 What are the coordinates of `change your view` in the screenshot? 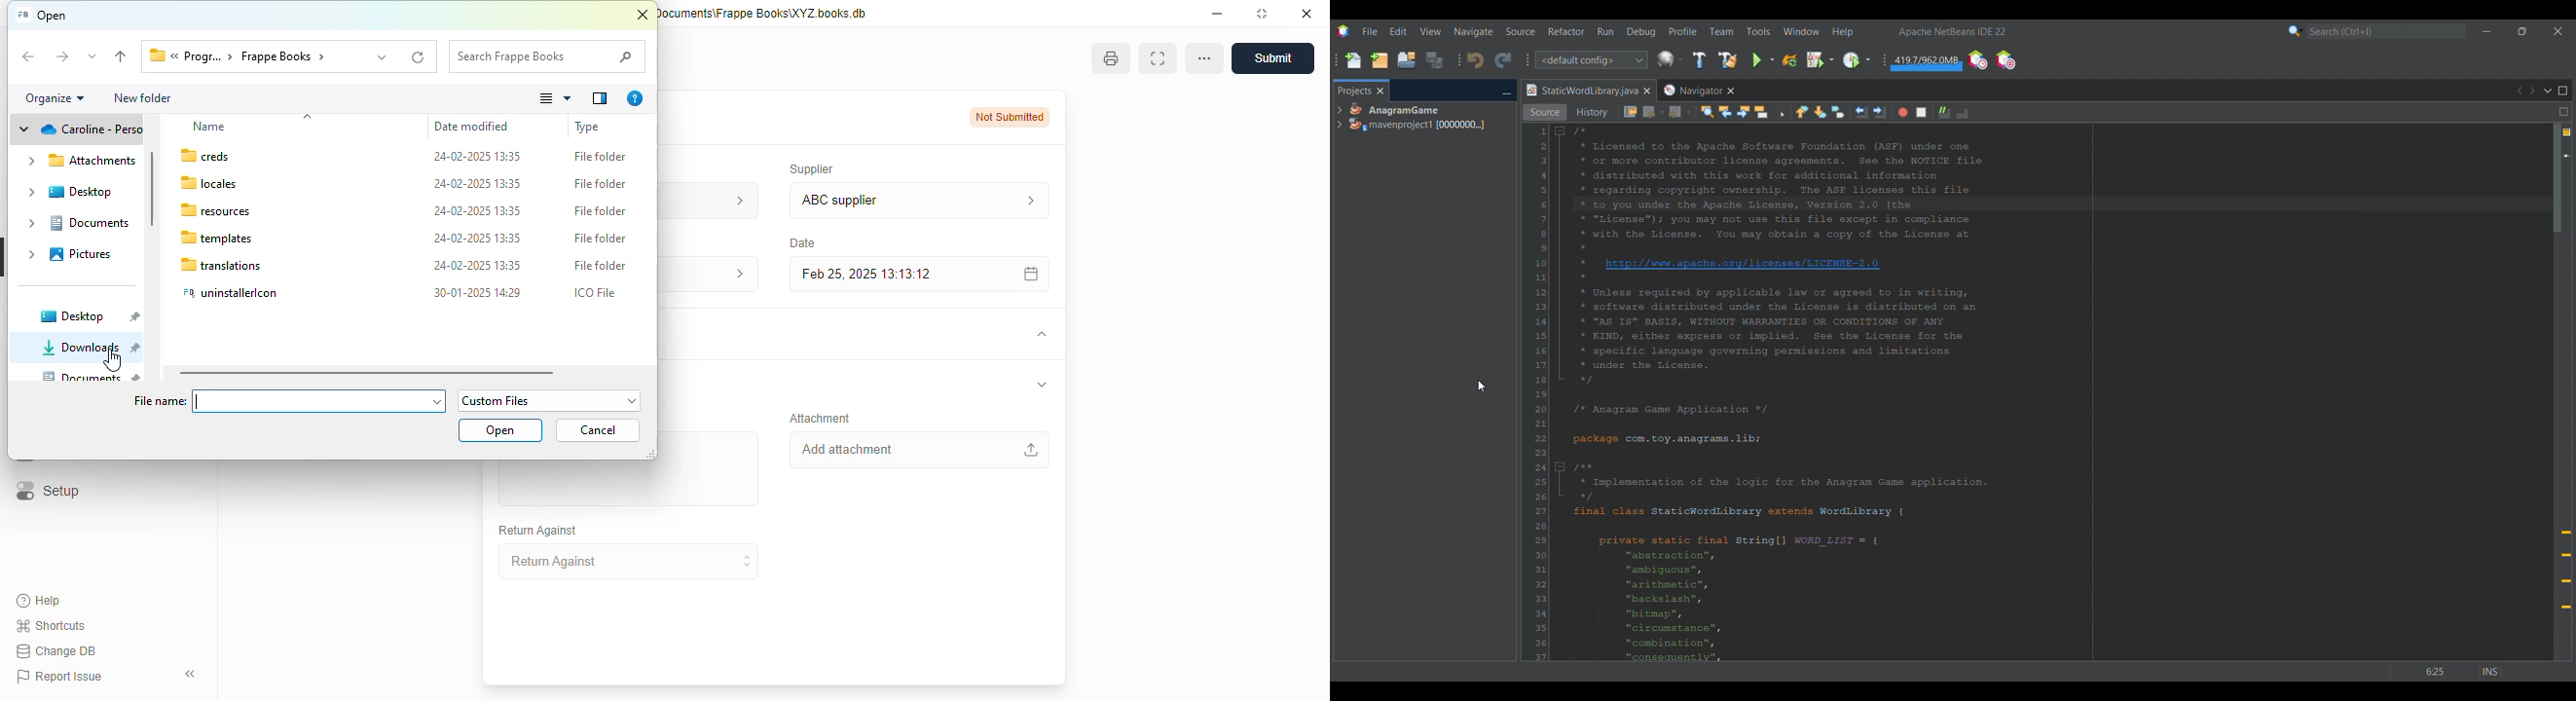 It's located at (556, 98).